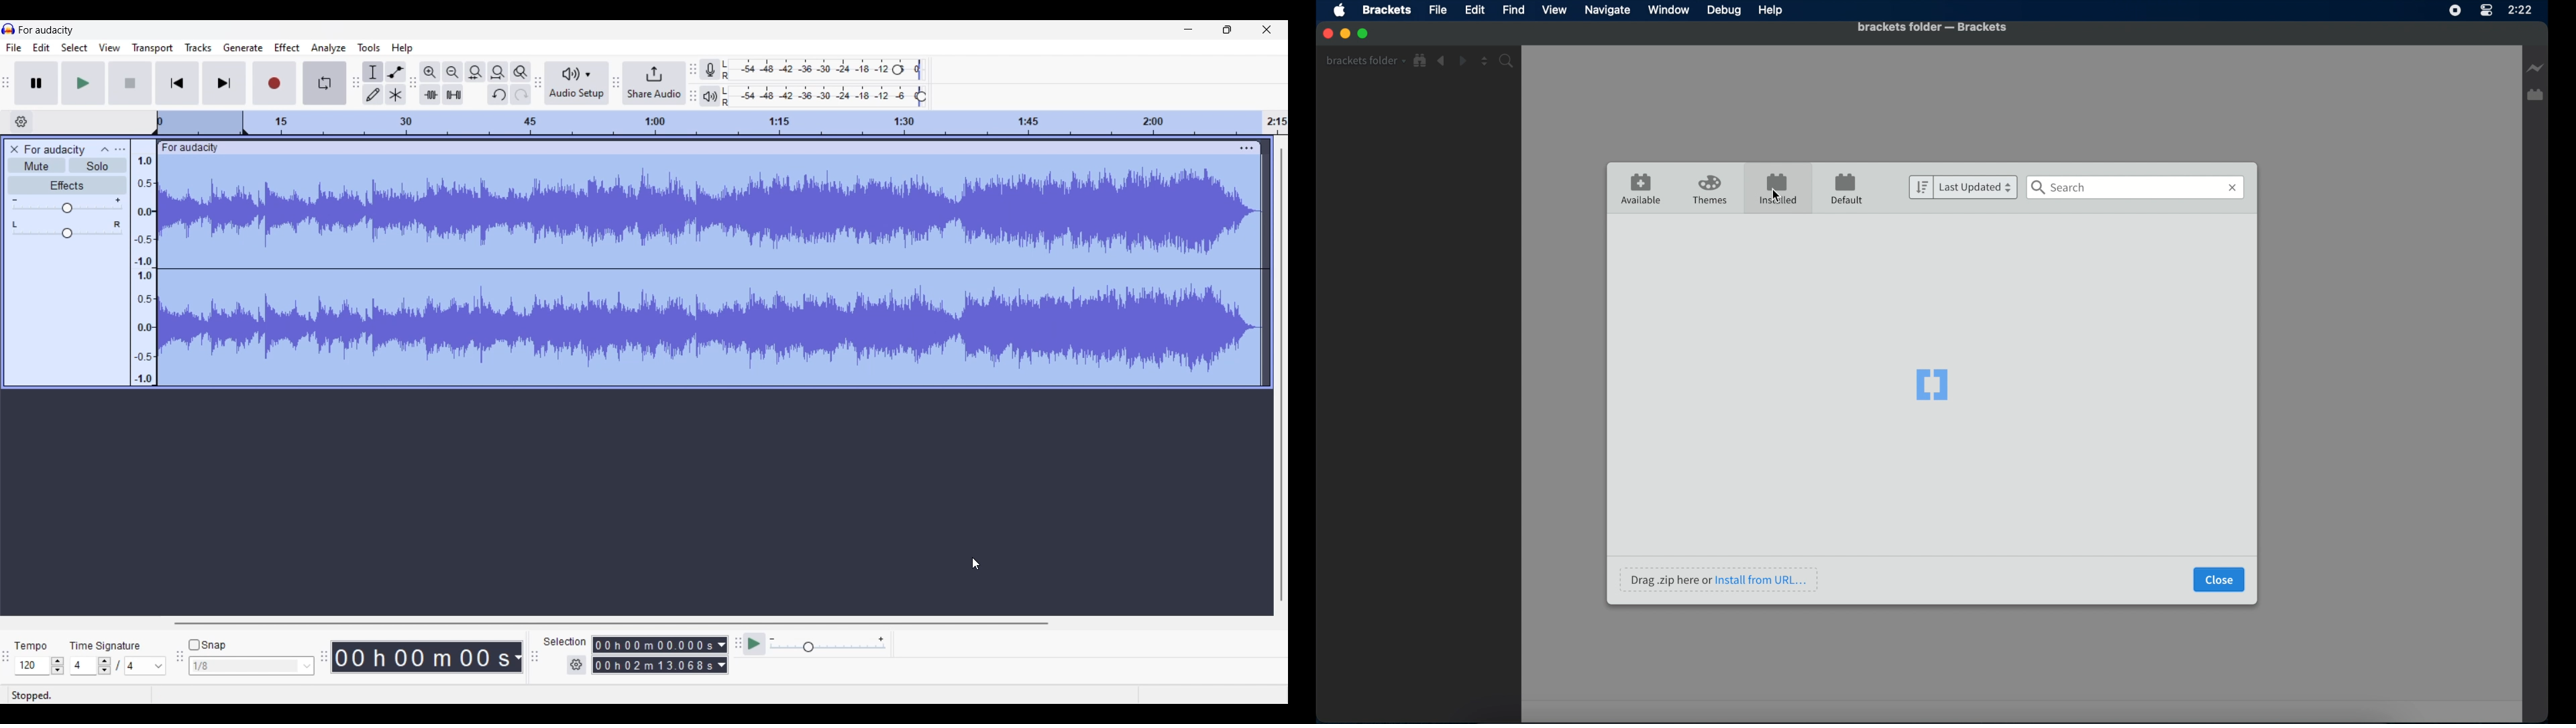 This screenshot has width=2576, height=728. What do you see at coordinates (1364, 34) in the screenshot?
I see `maximize` at bounding box center [1364, 34].